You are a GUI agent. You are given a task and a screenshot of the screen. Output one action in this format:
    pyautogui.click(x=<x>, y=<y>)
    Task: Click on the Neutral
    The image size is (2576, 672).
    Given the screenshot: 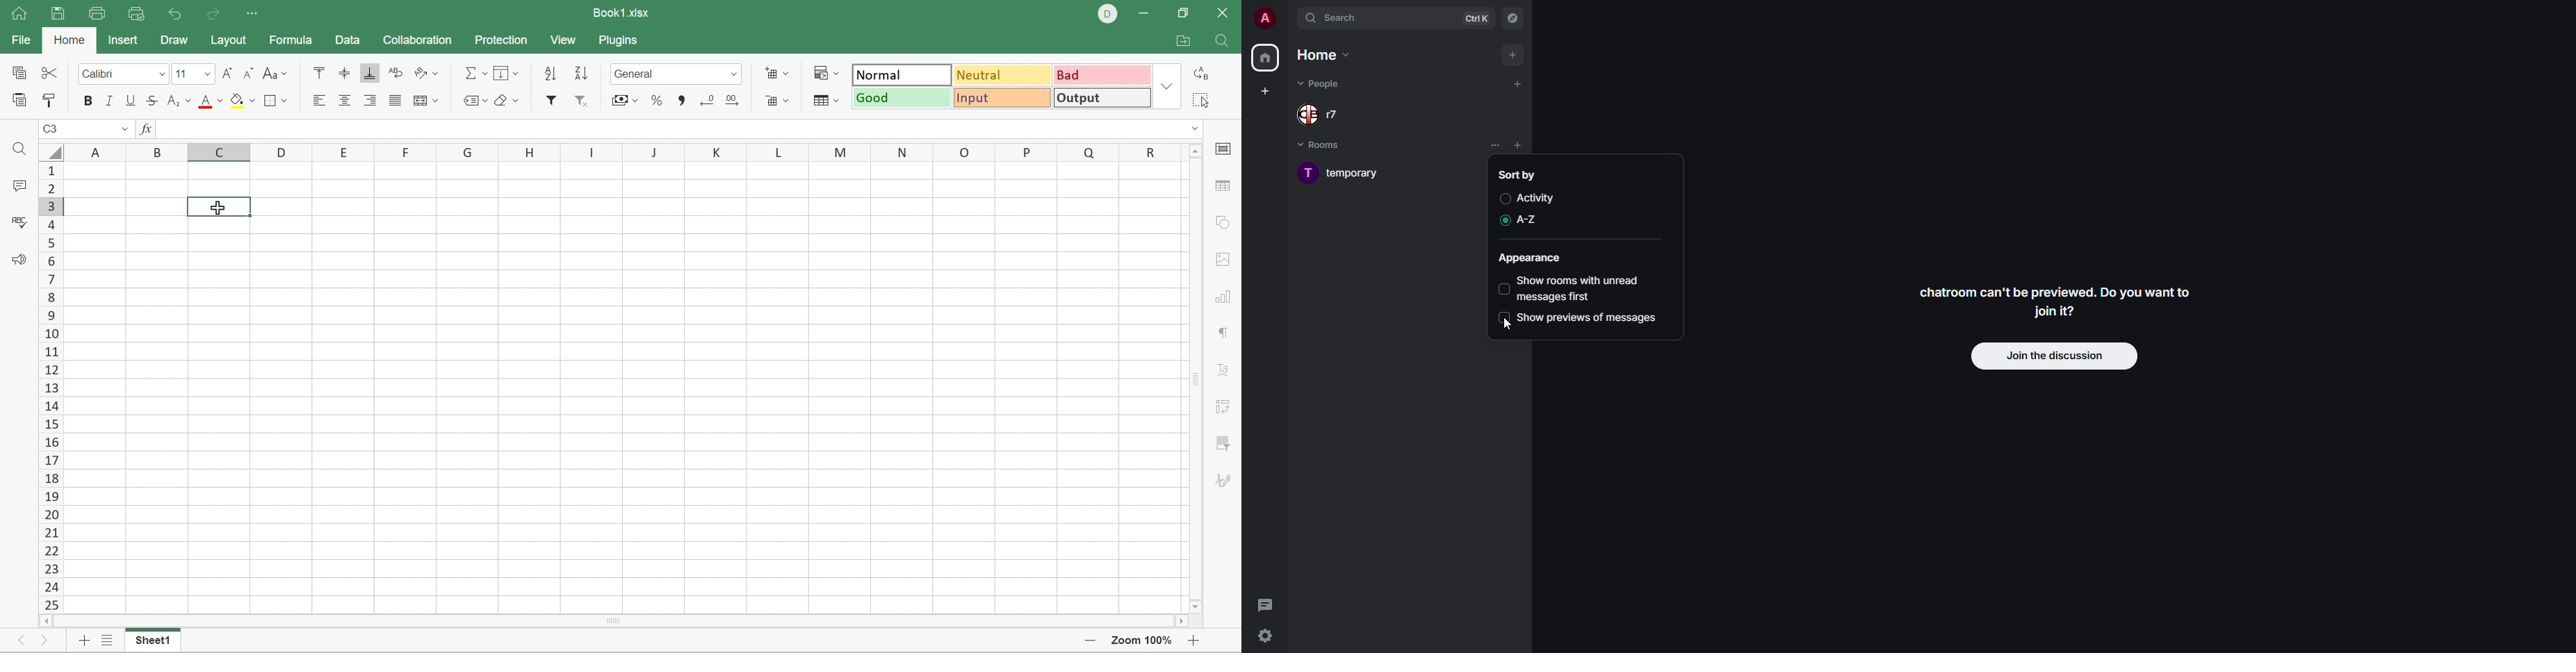 What is the action you would take?
    pyautogui.click(x=1001, y=76)
    